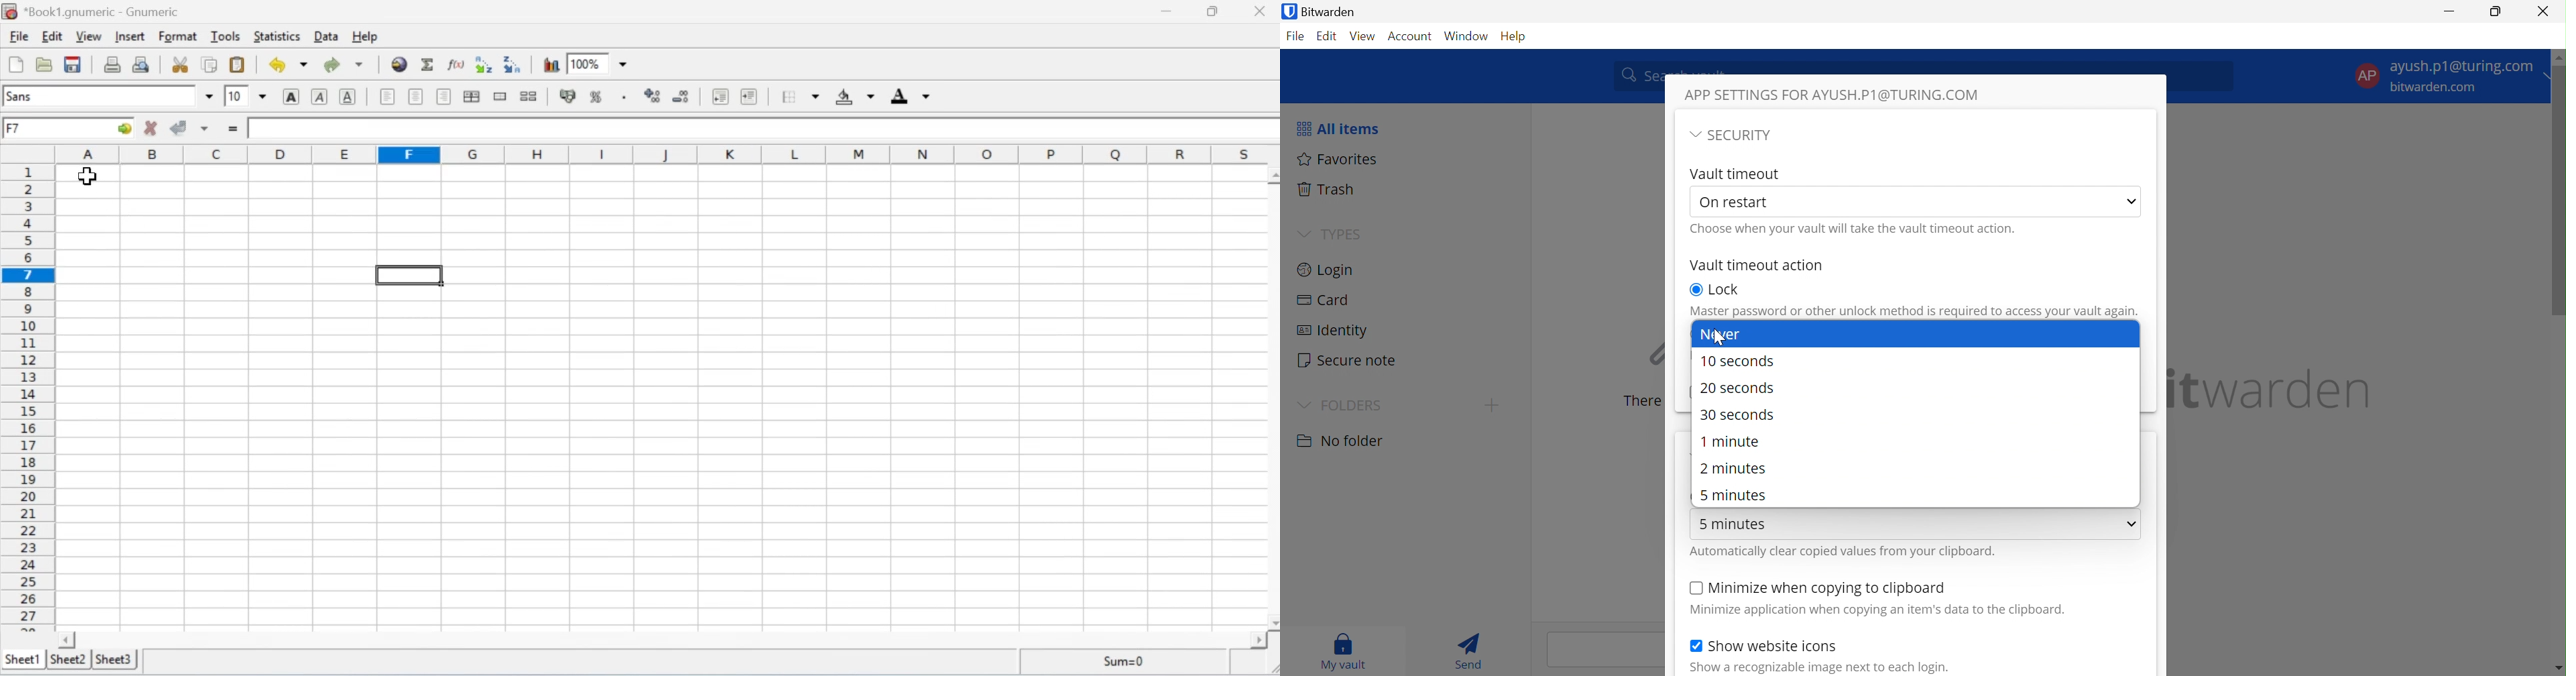  I want to click on Edit, so click(53, 35).